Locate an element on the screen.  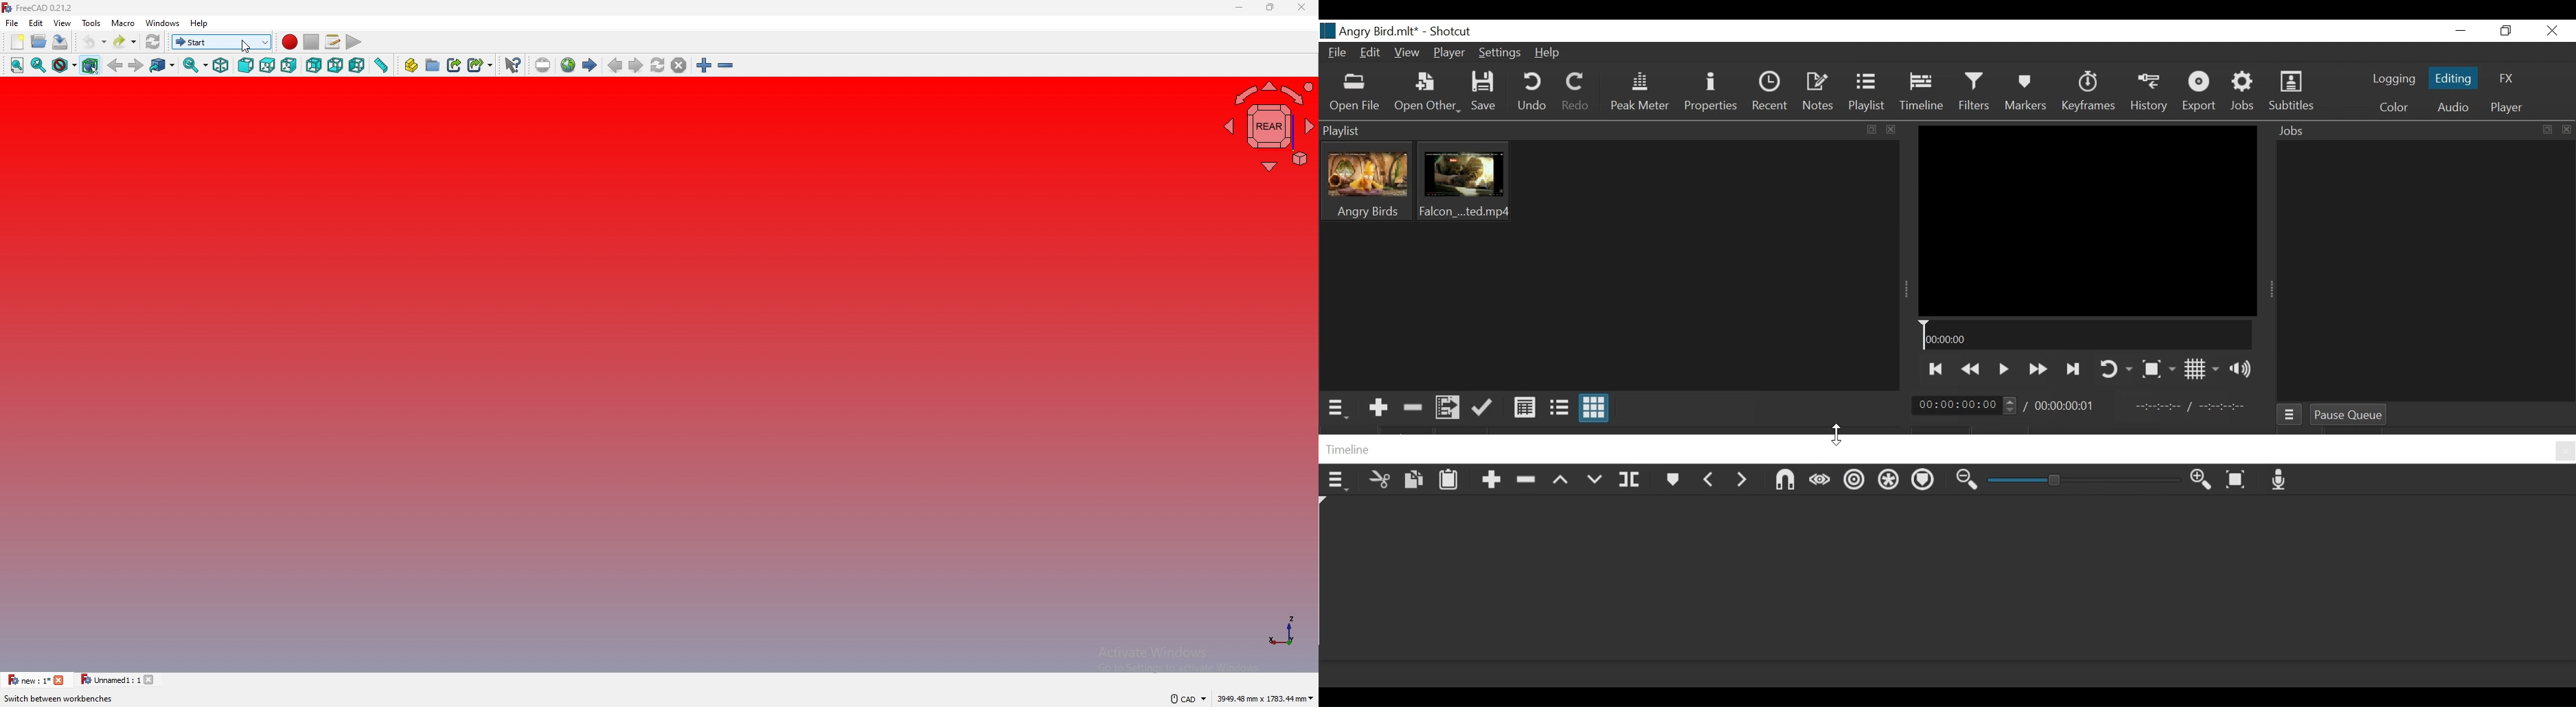
Timeline is located at coordinates (1924, 94).